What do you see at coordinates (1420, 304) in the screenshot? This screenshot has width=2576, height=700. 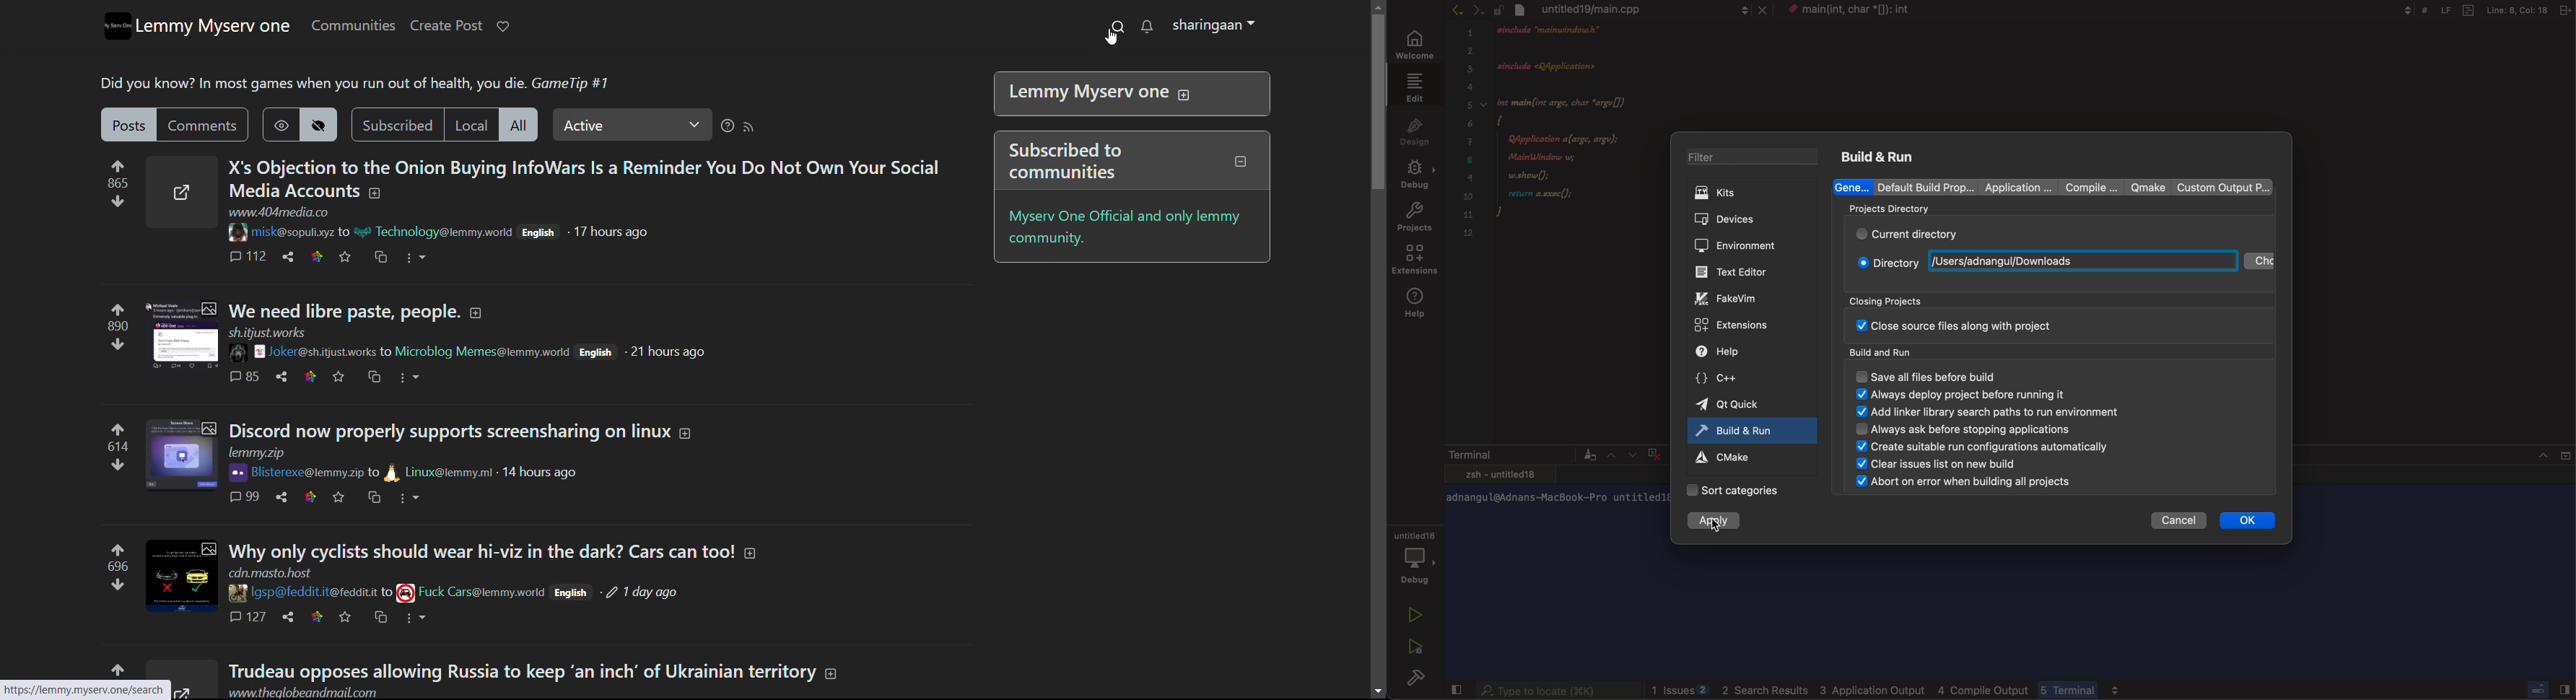 I see `help` at bounding box center [1420, 304].